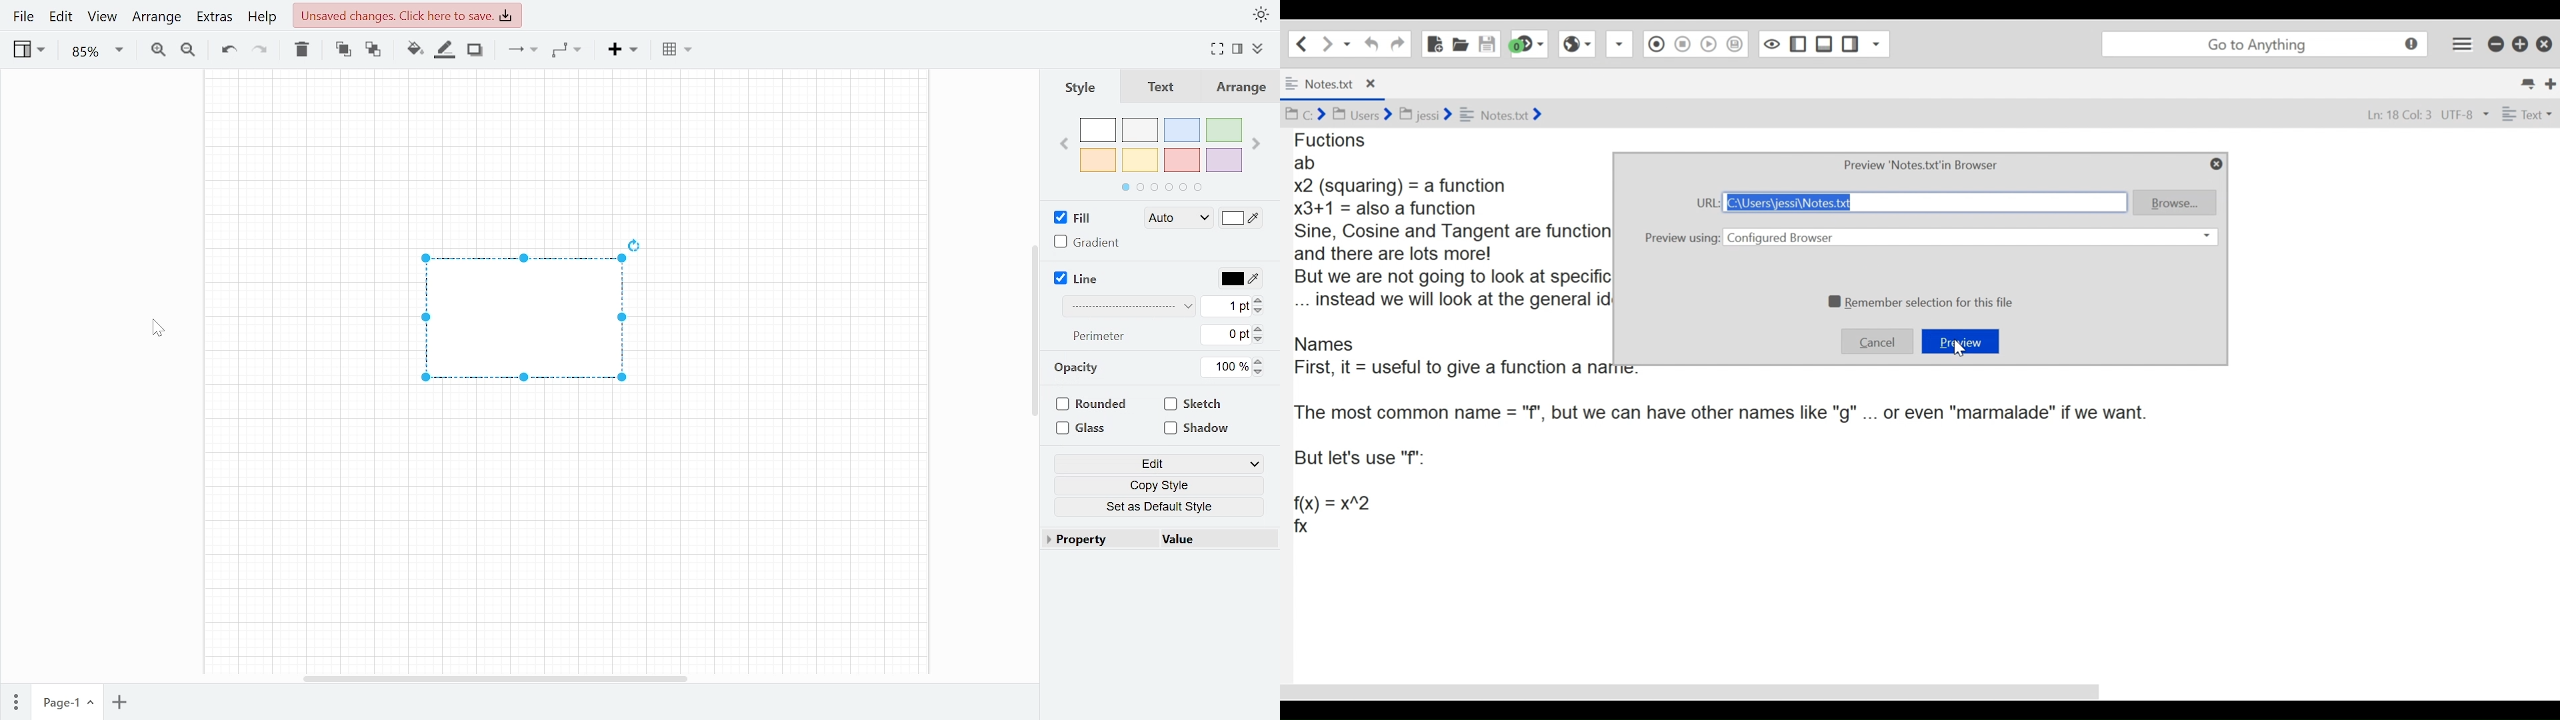 The width and height of the screenshot is (2576, 728). Describe the element at coordinates (158, 50) in the screenshot. I see `Zoom in` at that location.